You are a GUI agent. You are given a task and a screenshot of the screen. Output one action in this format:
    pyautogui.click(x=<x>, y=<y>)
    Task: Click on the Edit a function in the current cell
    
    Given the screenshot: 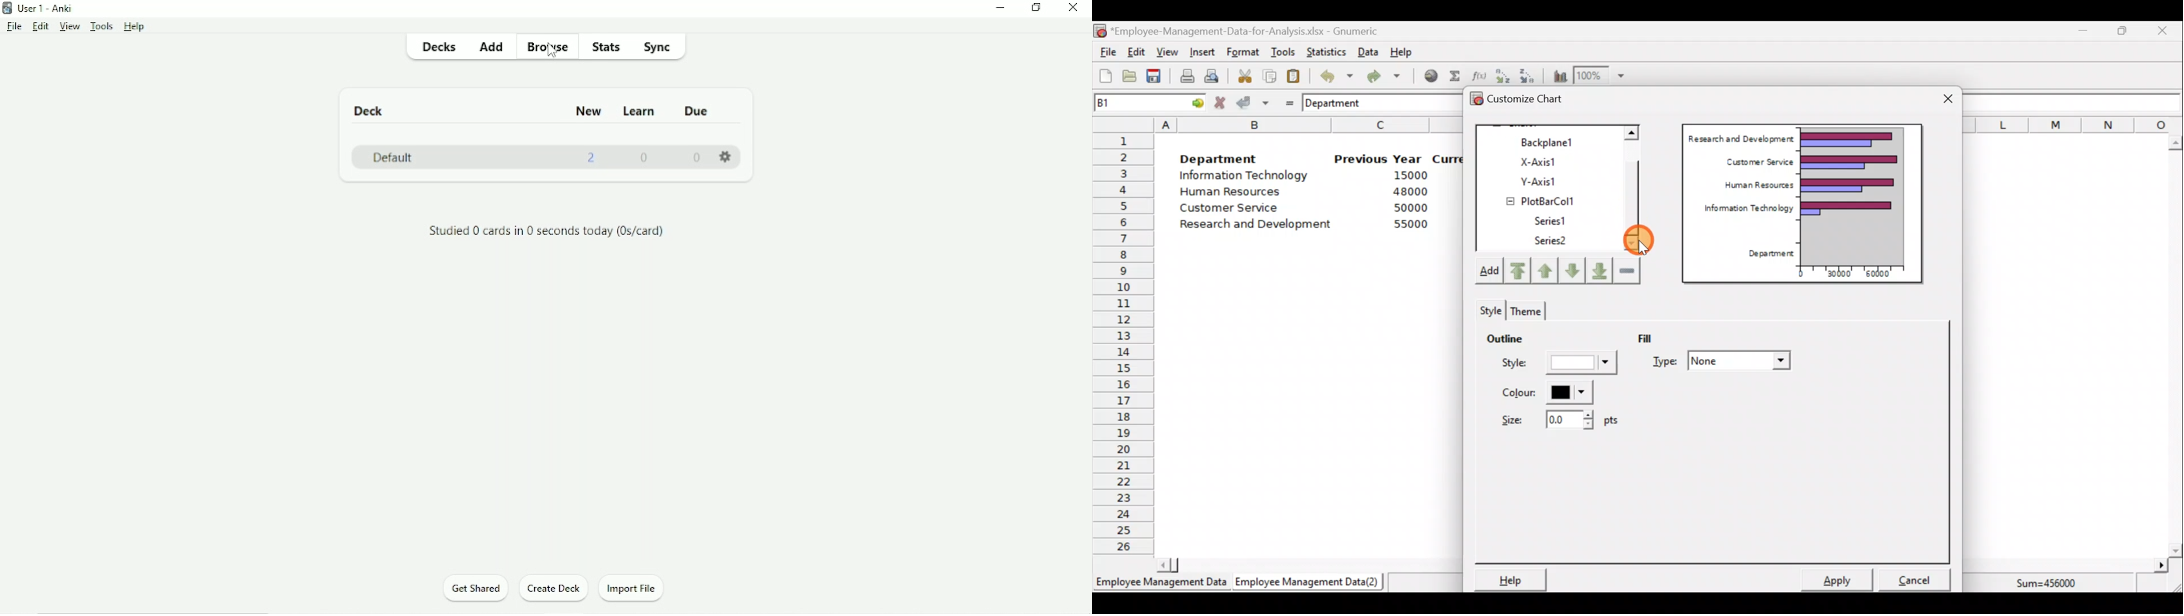 What is the action you would take?
    pyautogui.click(x=1479, y=75)
    